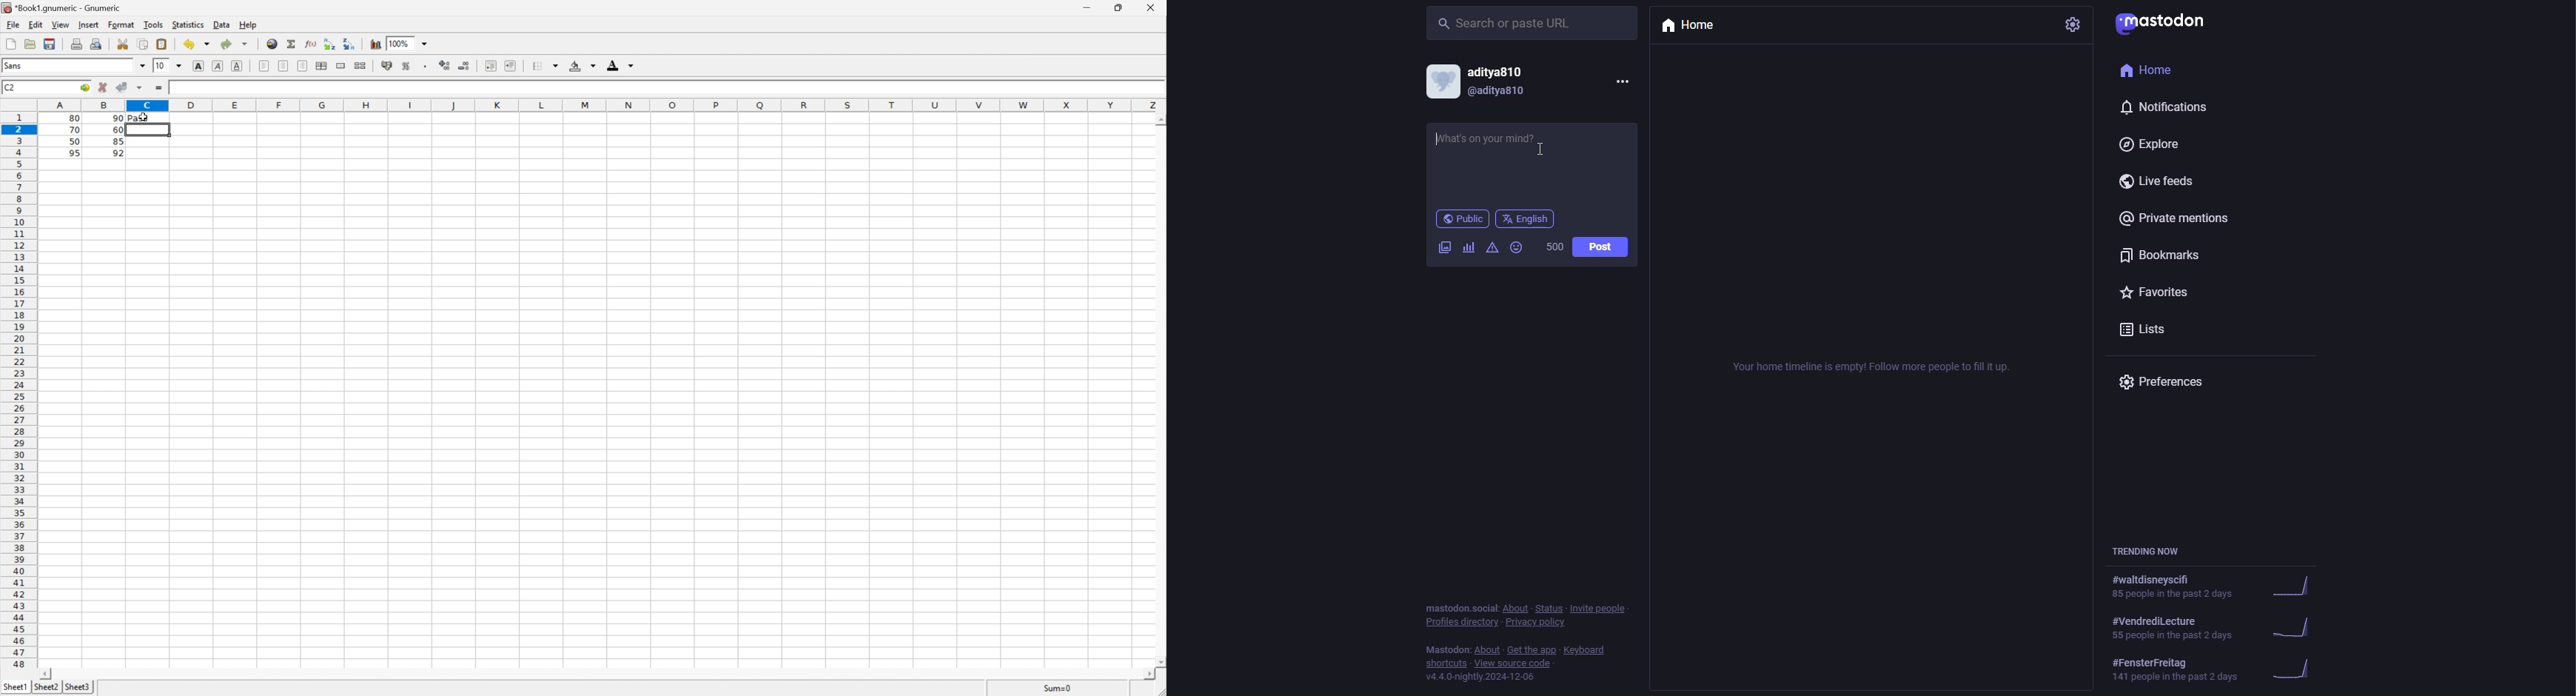  I want to click on Drop Down, so click(205, 45).